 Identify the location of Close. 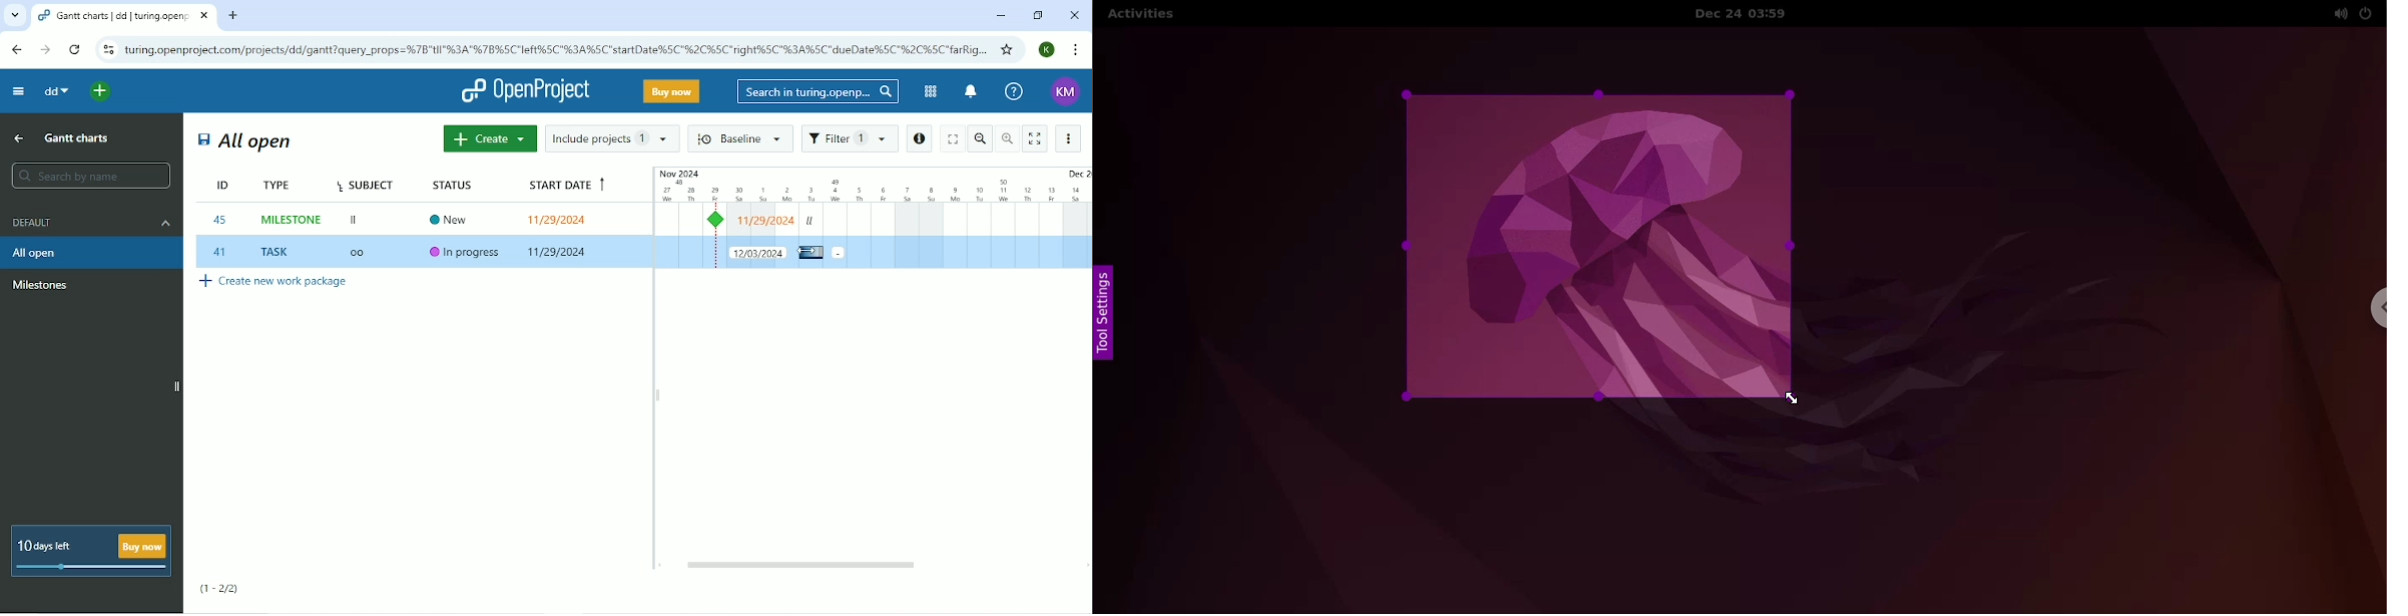
(1074, 16).